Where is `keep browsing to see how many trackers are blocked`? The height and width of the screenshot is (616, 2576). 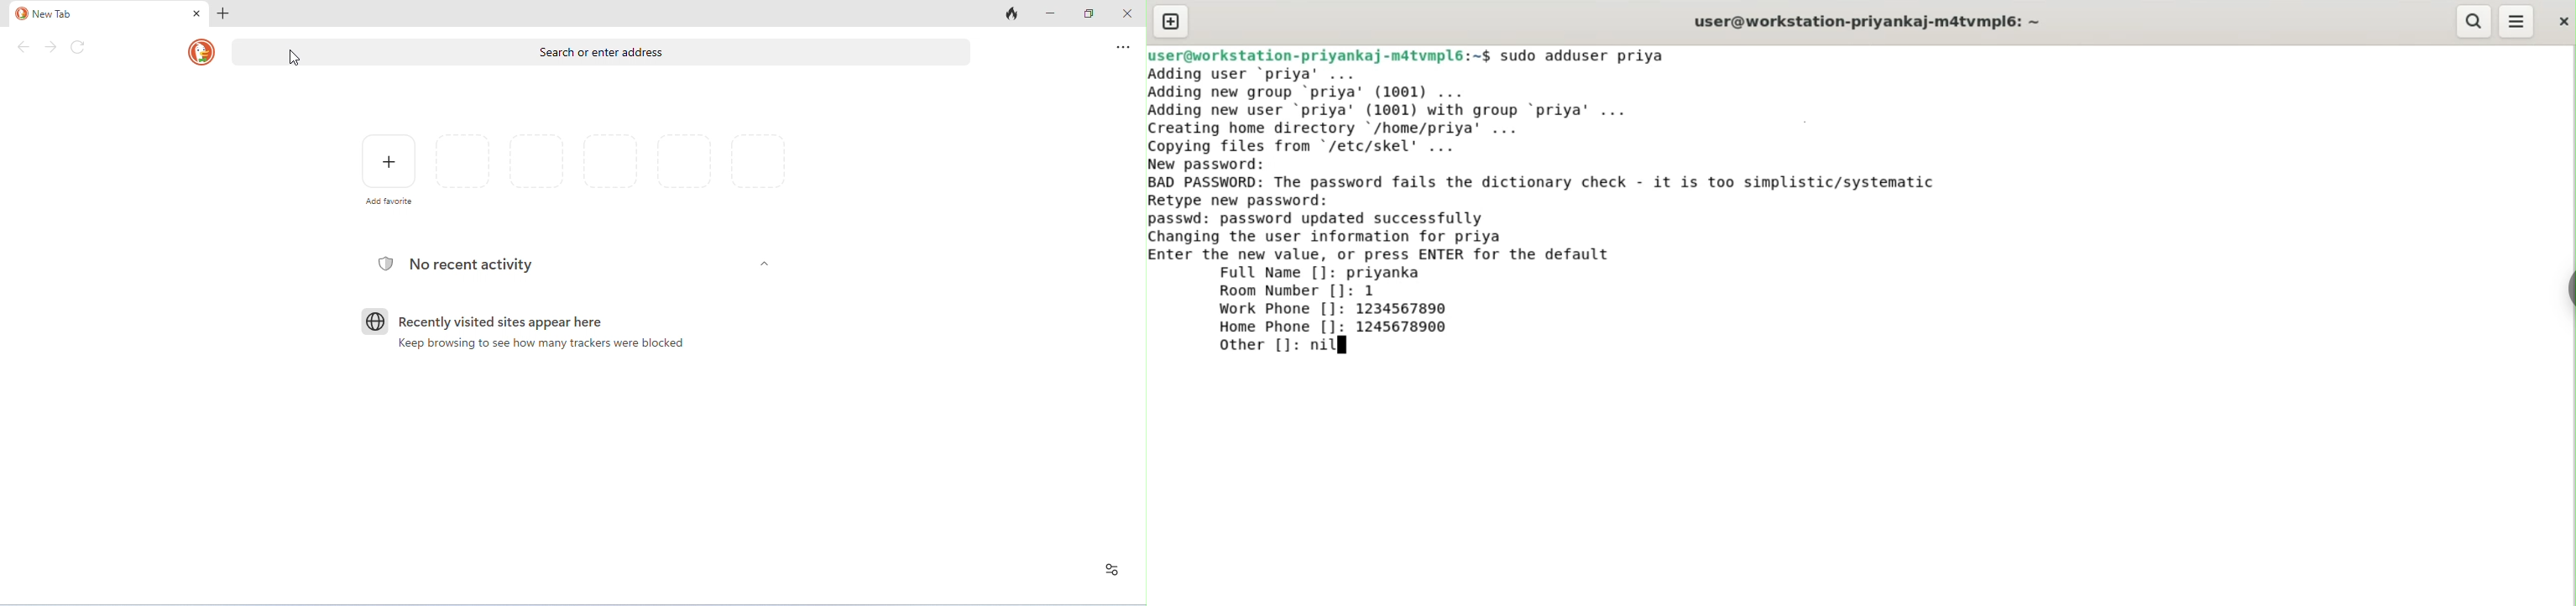 keep browsing to see how many trackers are blocked is located at coordinates (541, 343).